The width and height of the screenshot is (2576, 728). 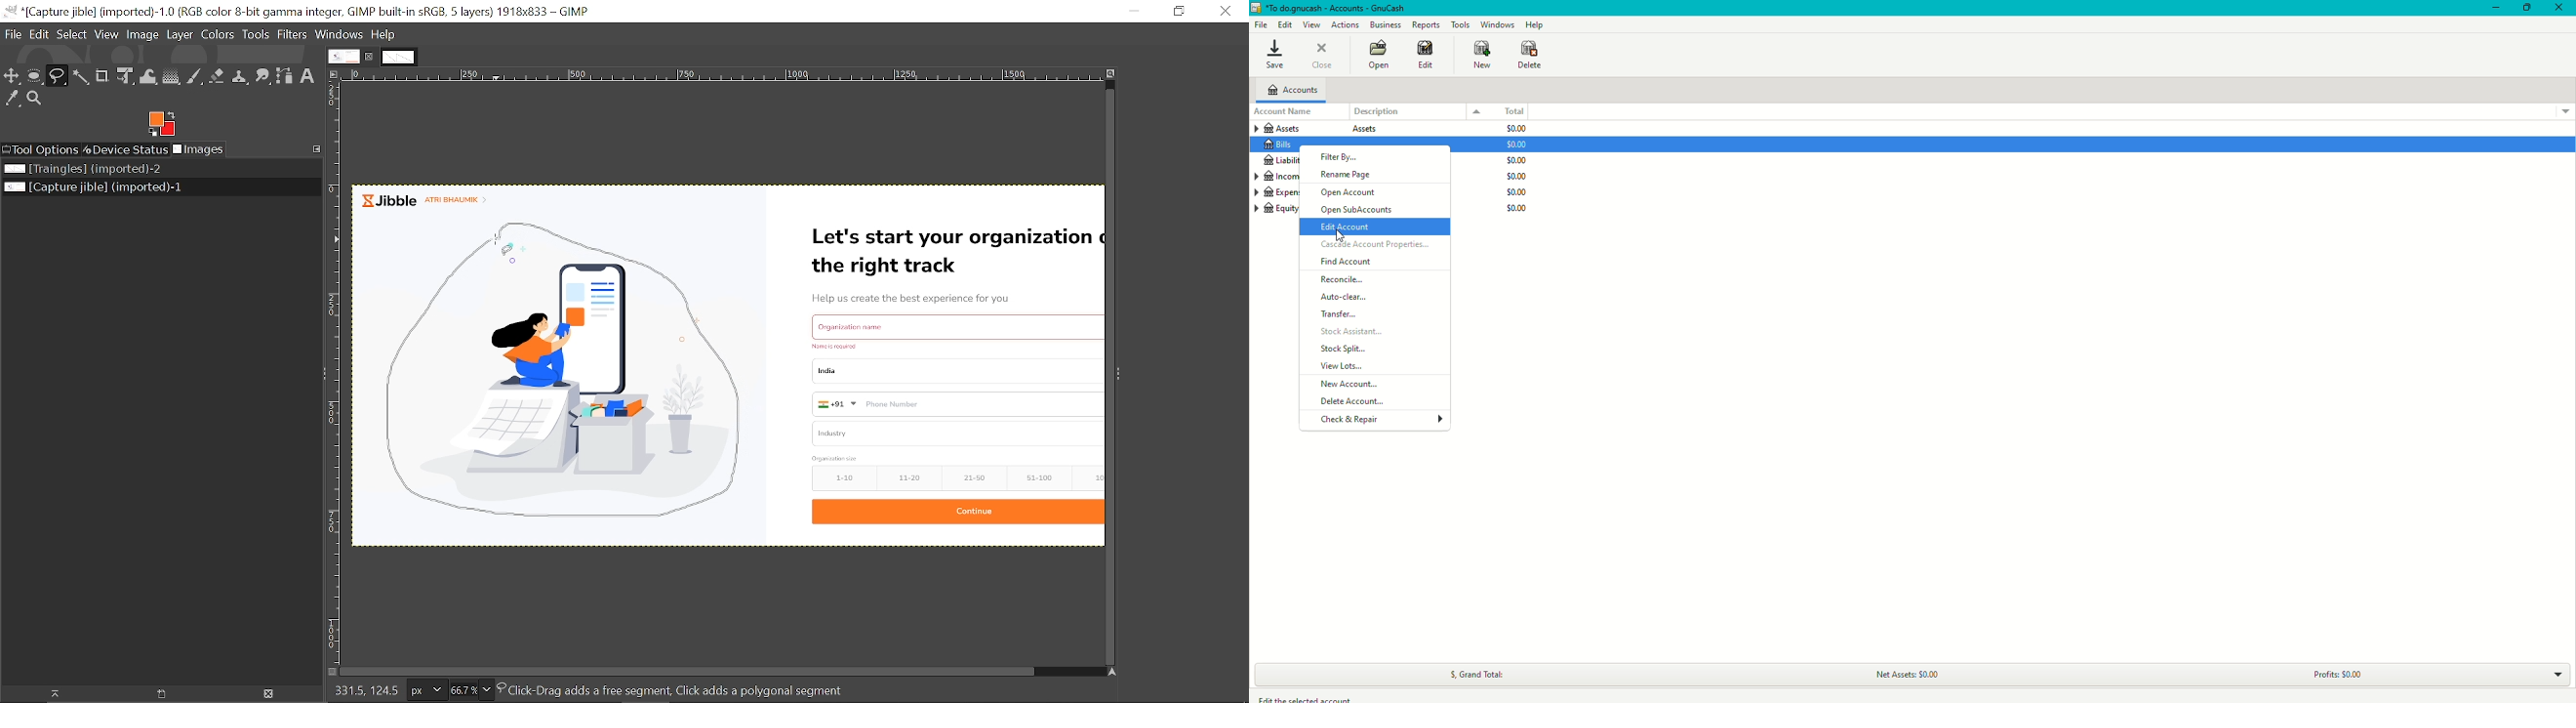 I want to click on Drop down, so click(x=2558, y=675).